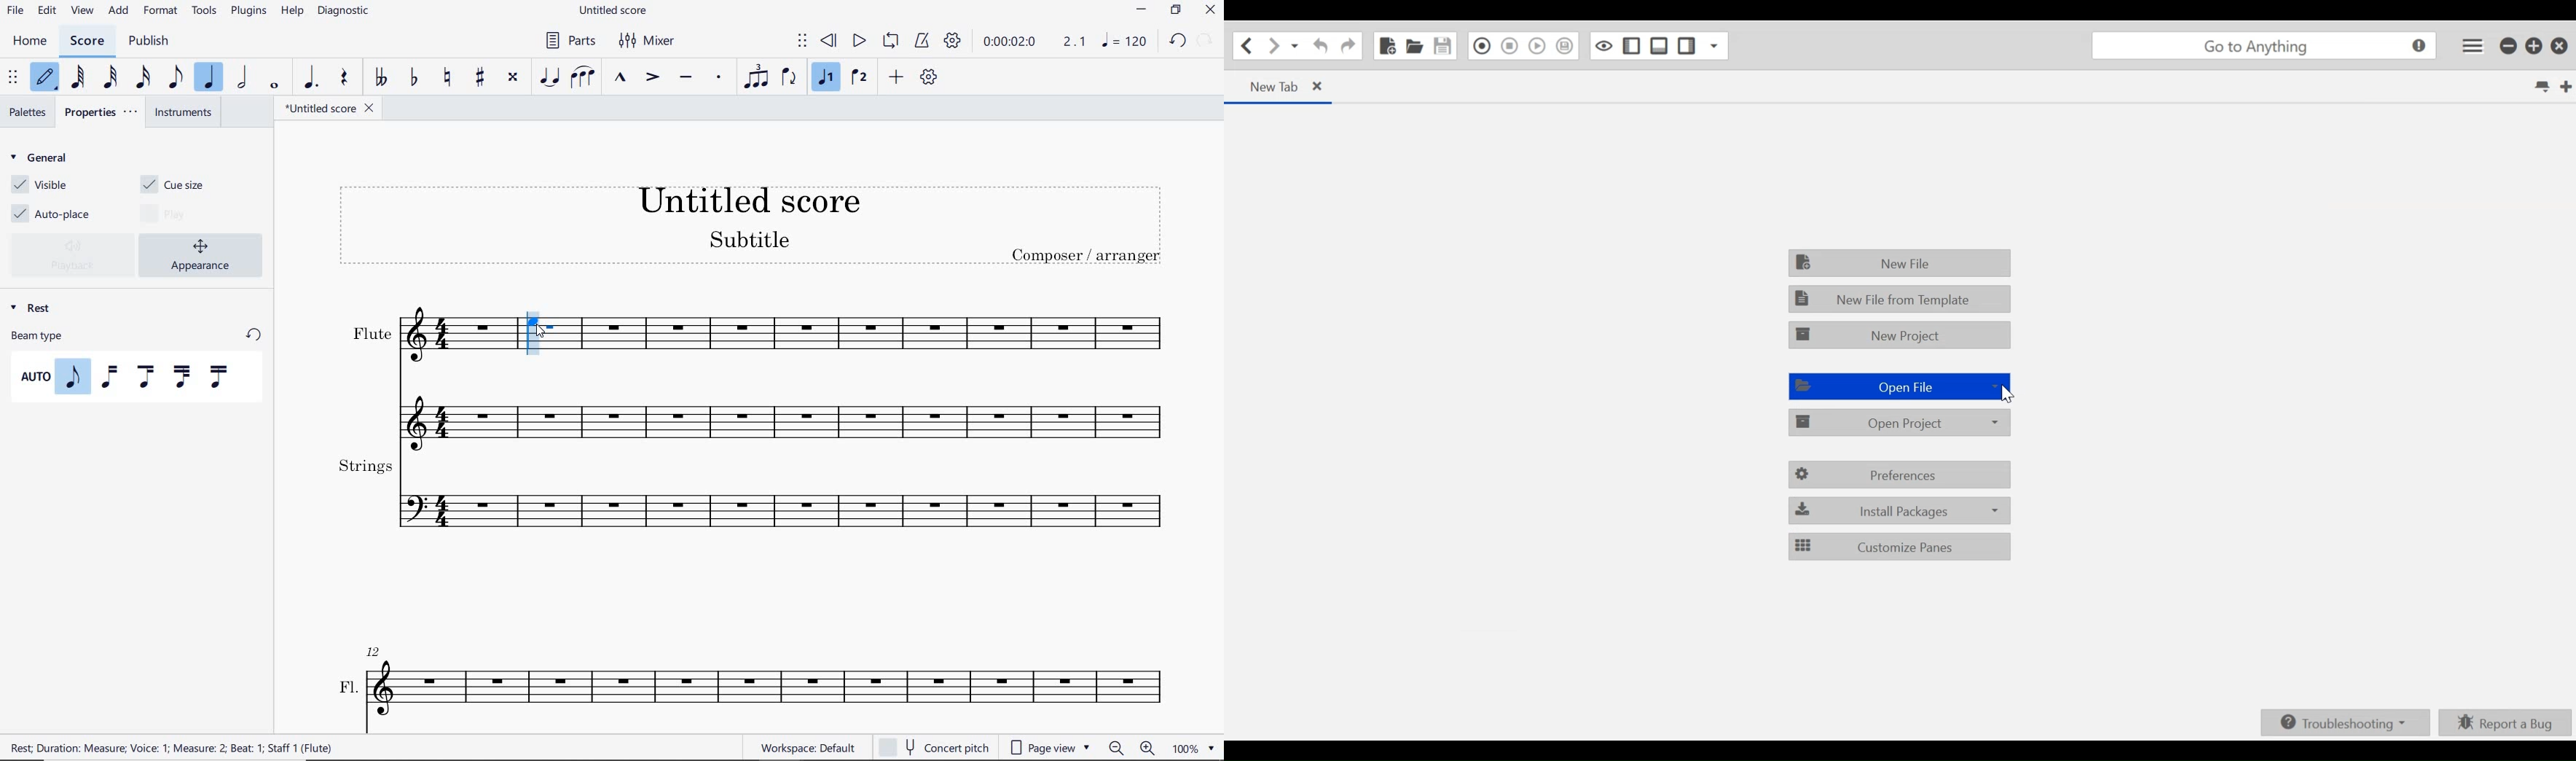 The height and width of the screenshot is (784, 2576). Describe the element at coordinates (751, 226) in the screenshot. I see `title` at that location.